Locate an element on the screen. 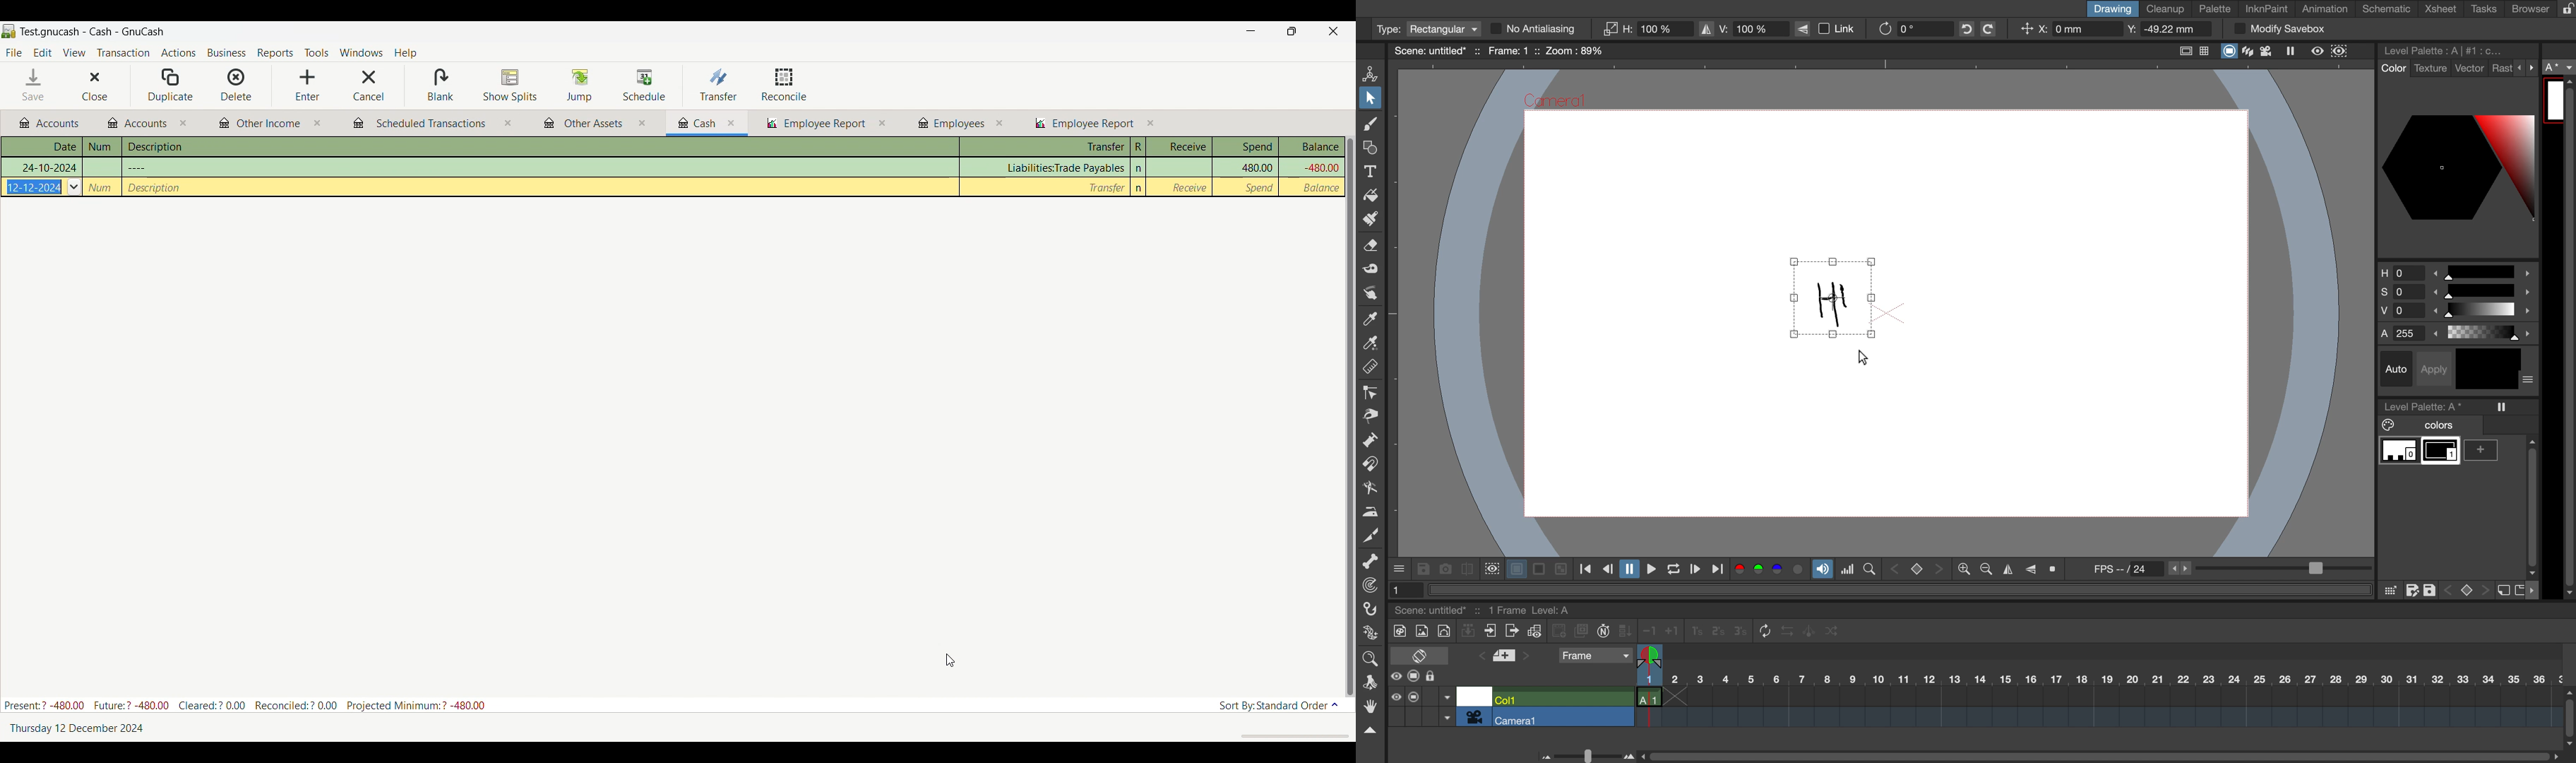 This screenshot has width=2576, height=784. R column is located at coordinates (1138, 147).